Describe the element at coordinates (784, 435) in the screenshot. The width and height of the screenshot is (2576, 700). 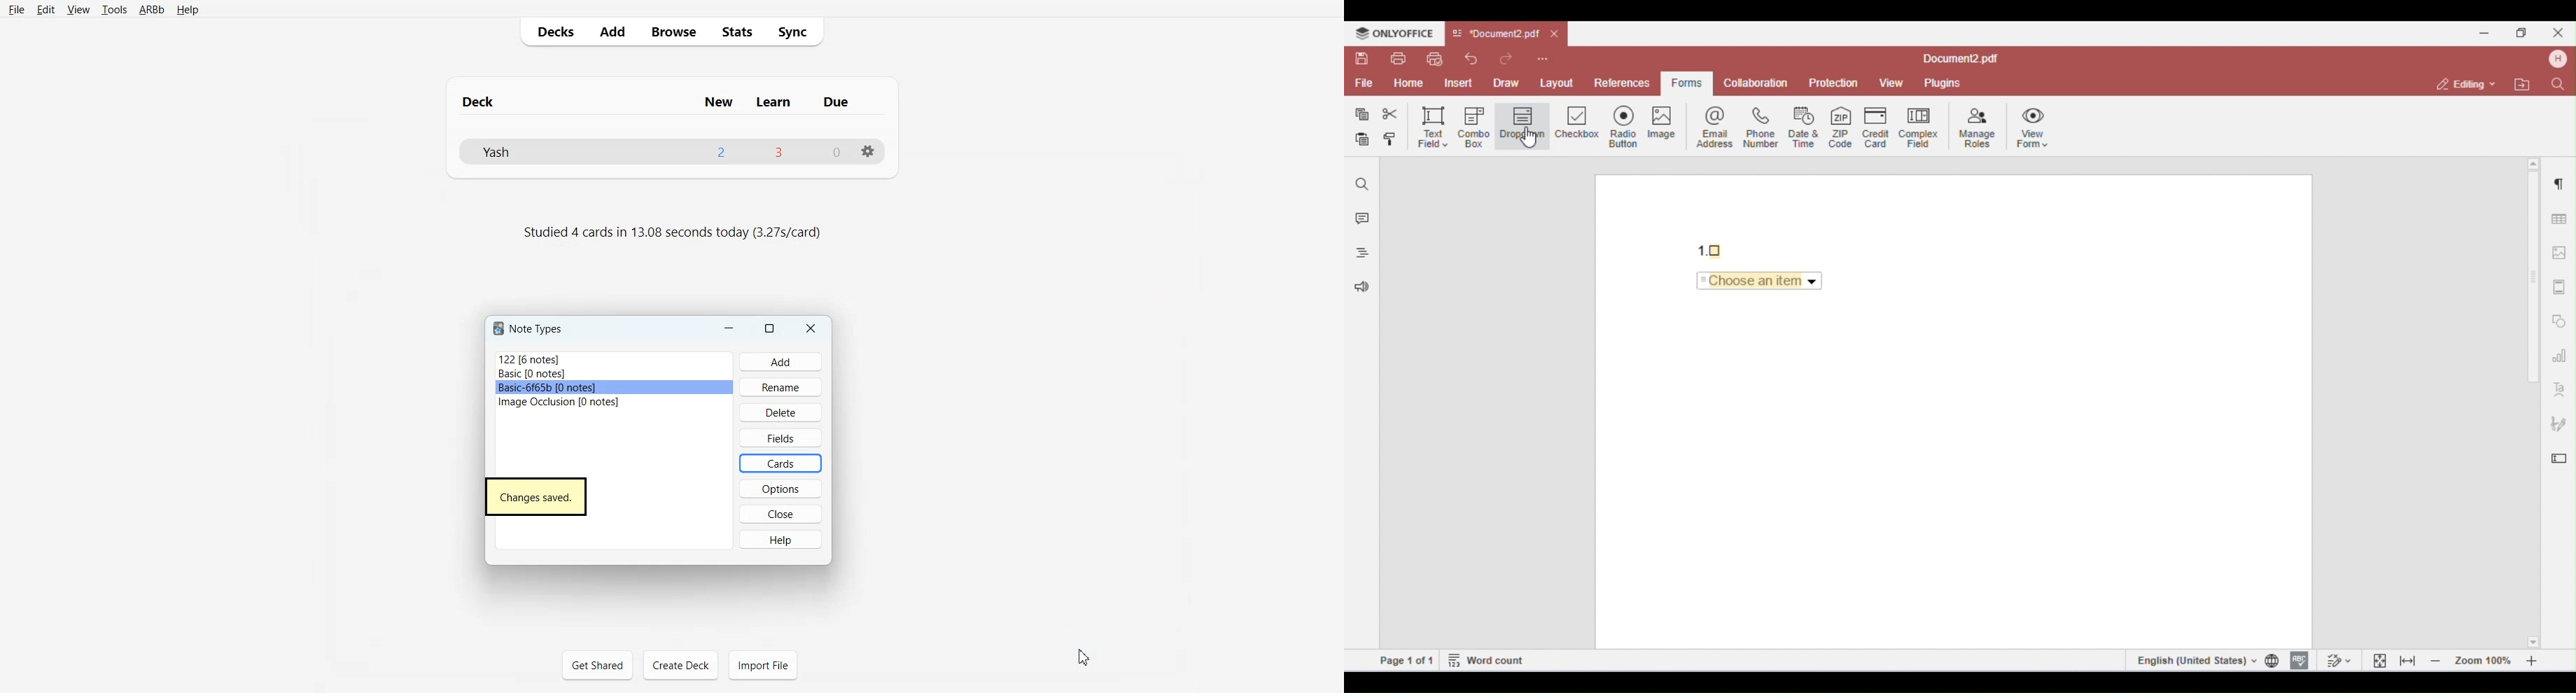
I see `fields` at that location.